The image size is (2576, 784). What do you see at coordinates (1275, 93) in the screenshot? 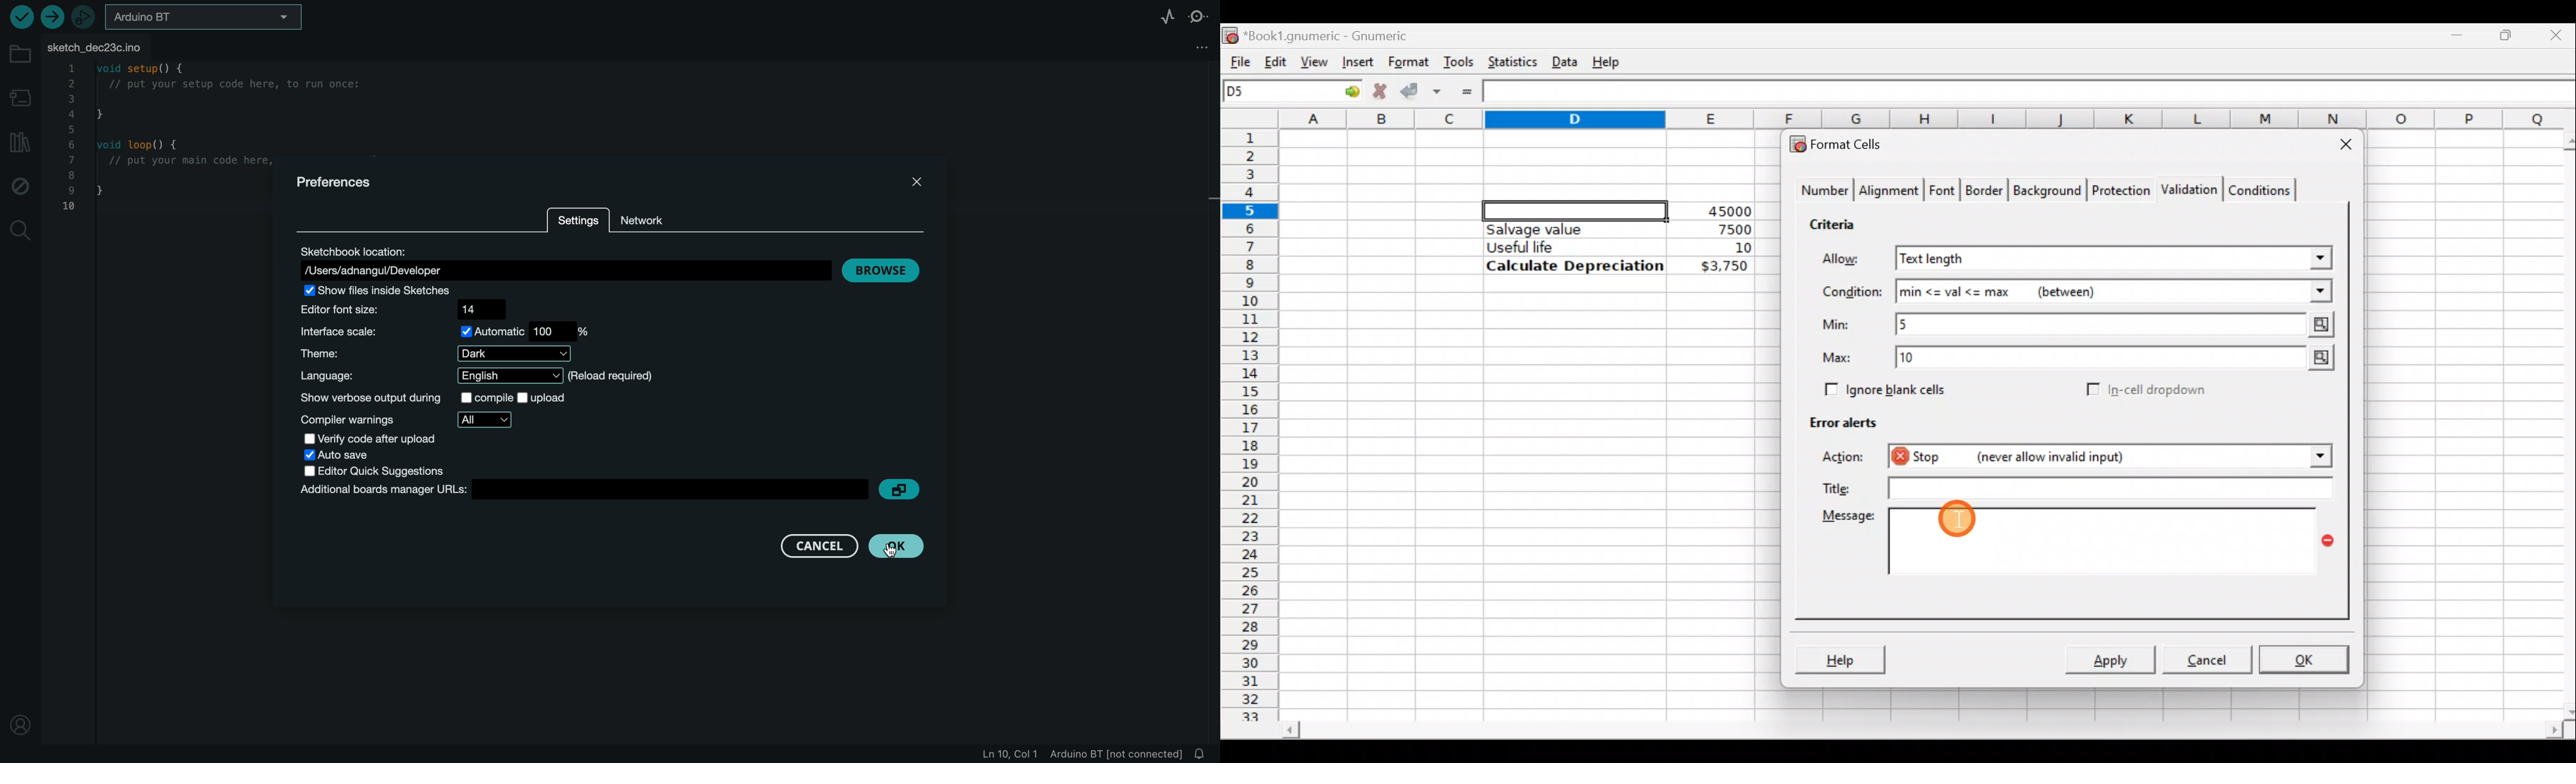
I see `Cell name D5` at bounding box center [1275, 93].